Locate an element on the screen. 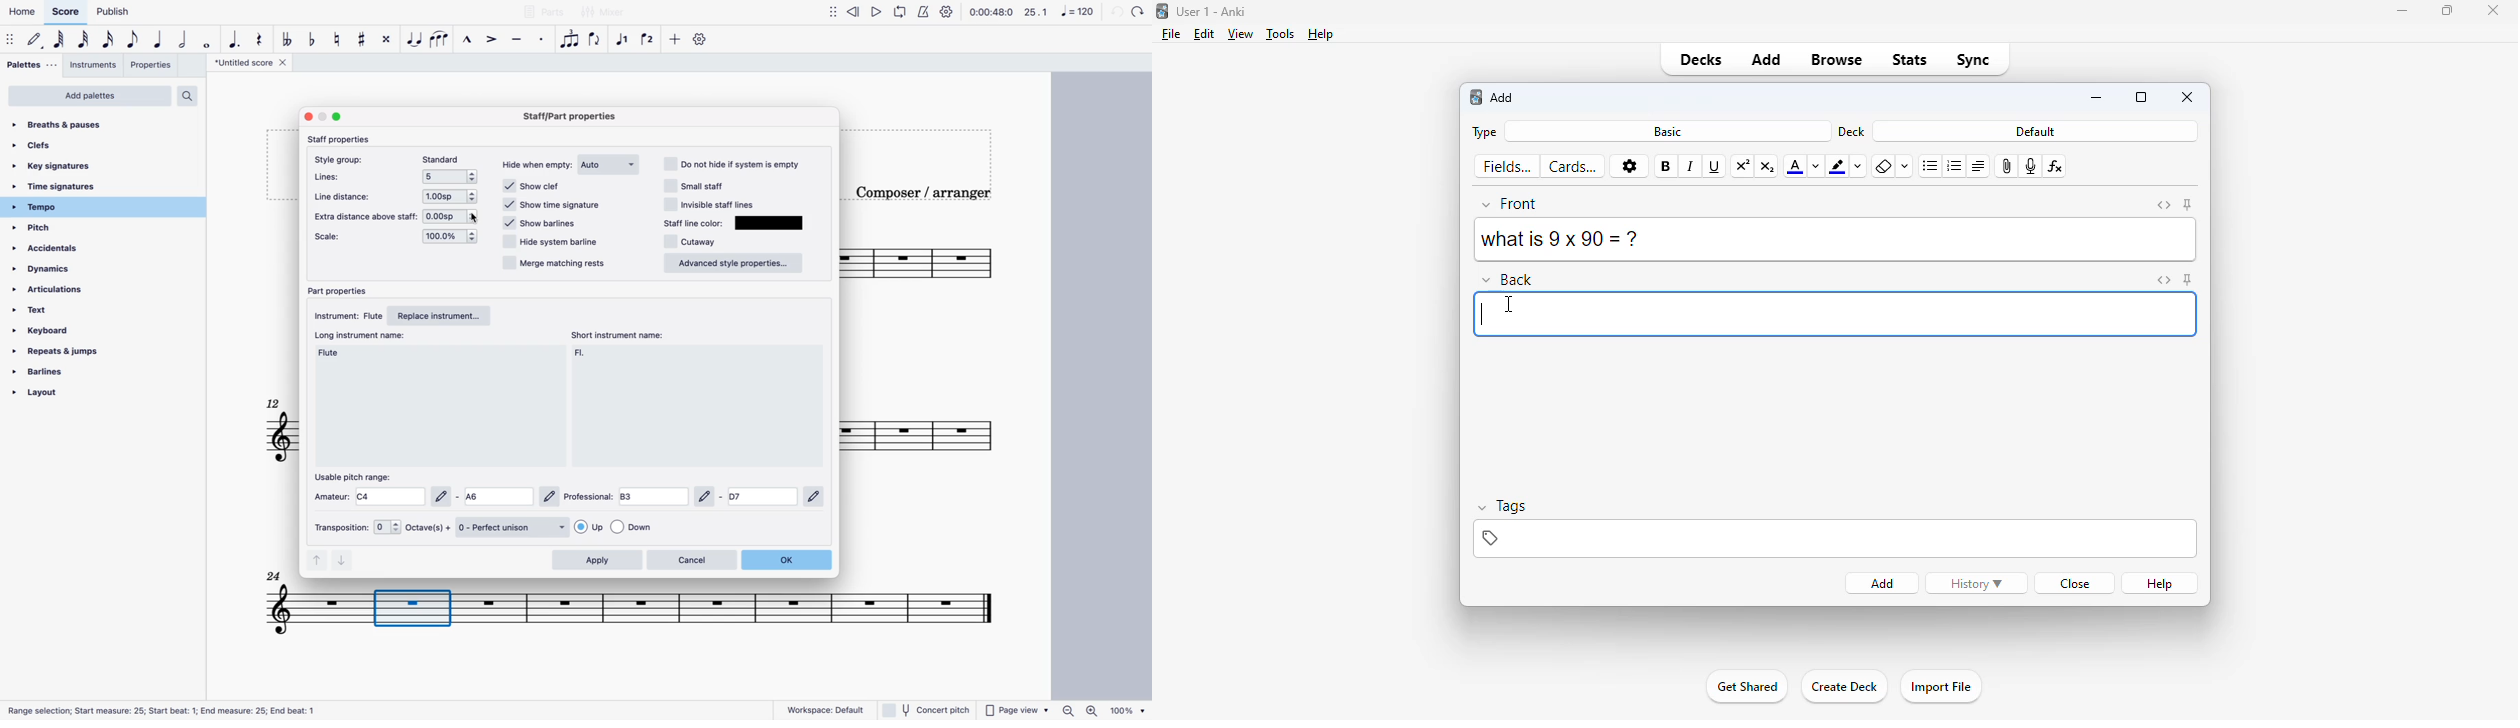 The width and height of the screenshot is (2520, 728). attach pictures/audio/video is located at coordinates (2008, 166).